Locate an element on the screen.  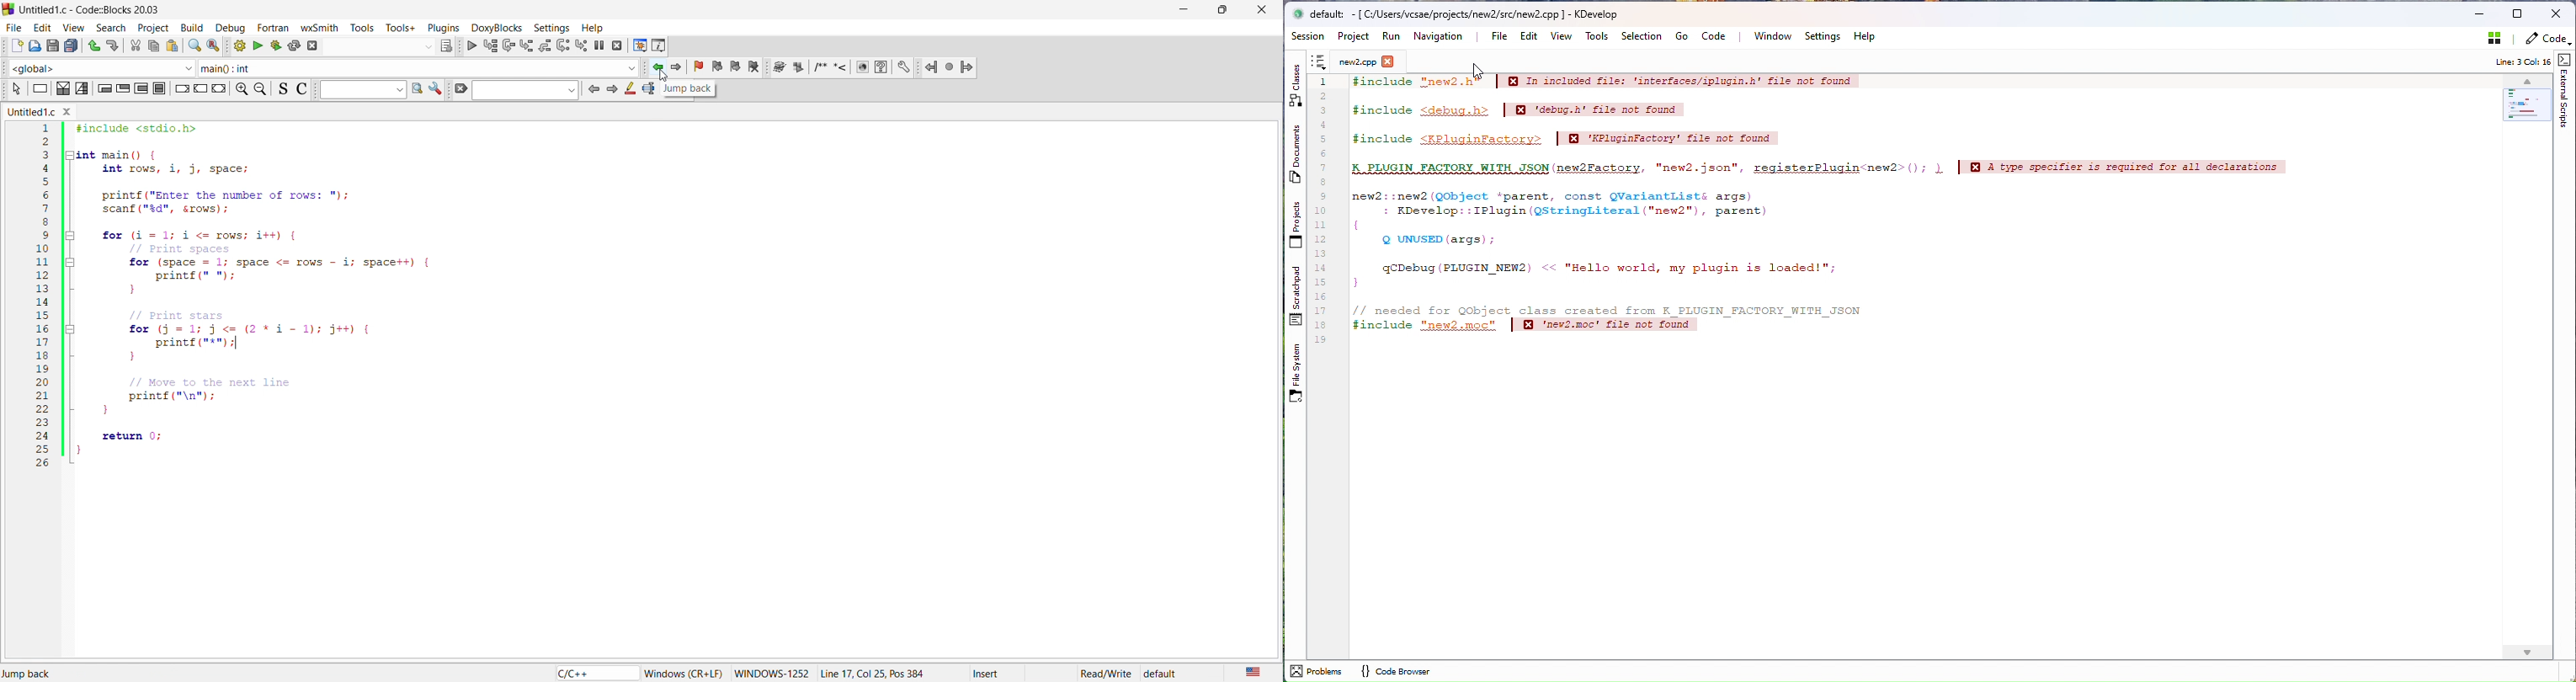
jump backward is located at coordinates (658, 66).